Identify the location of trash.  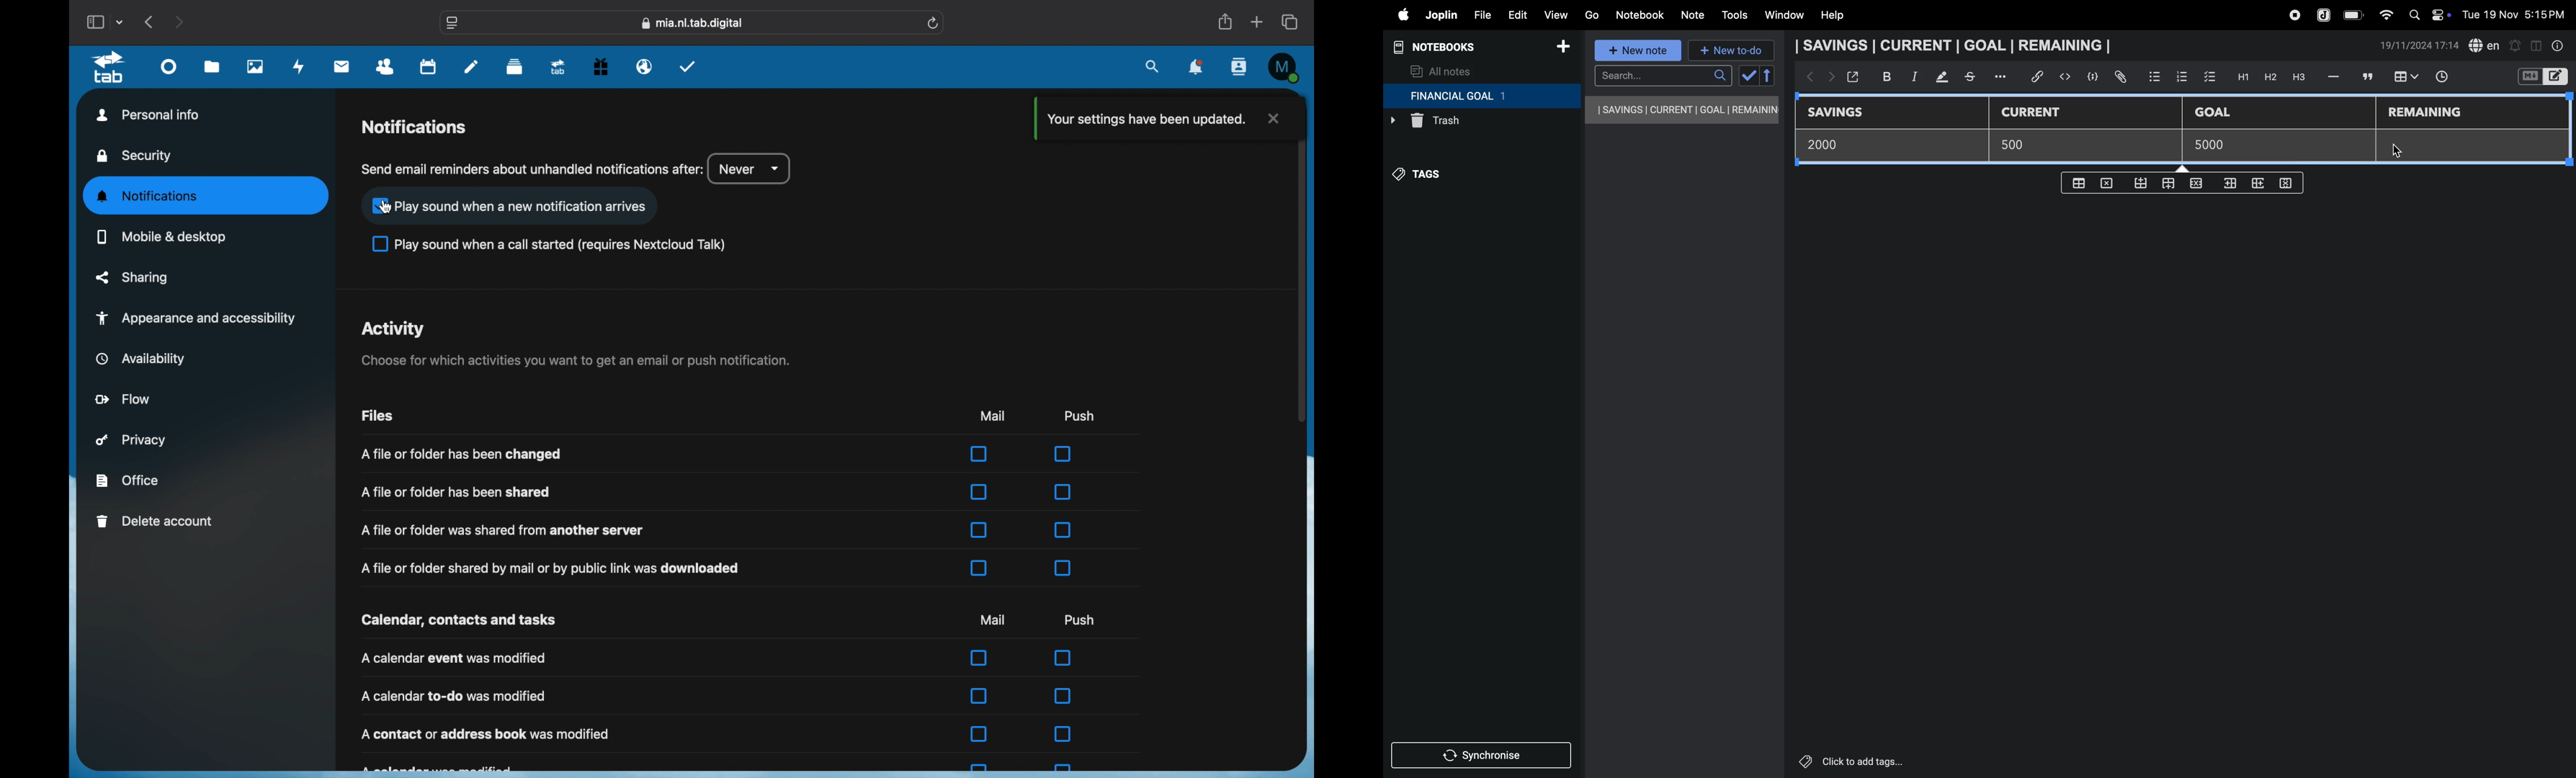
(1461, 123).